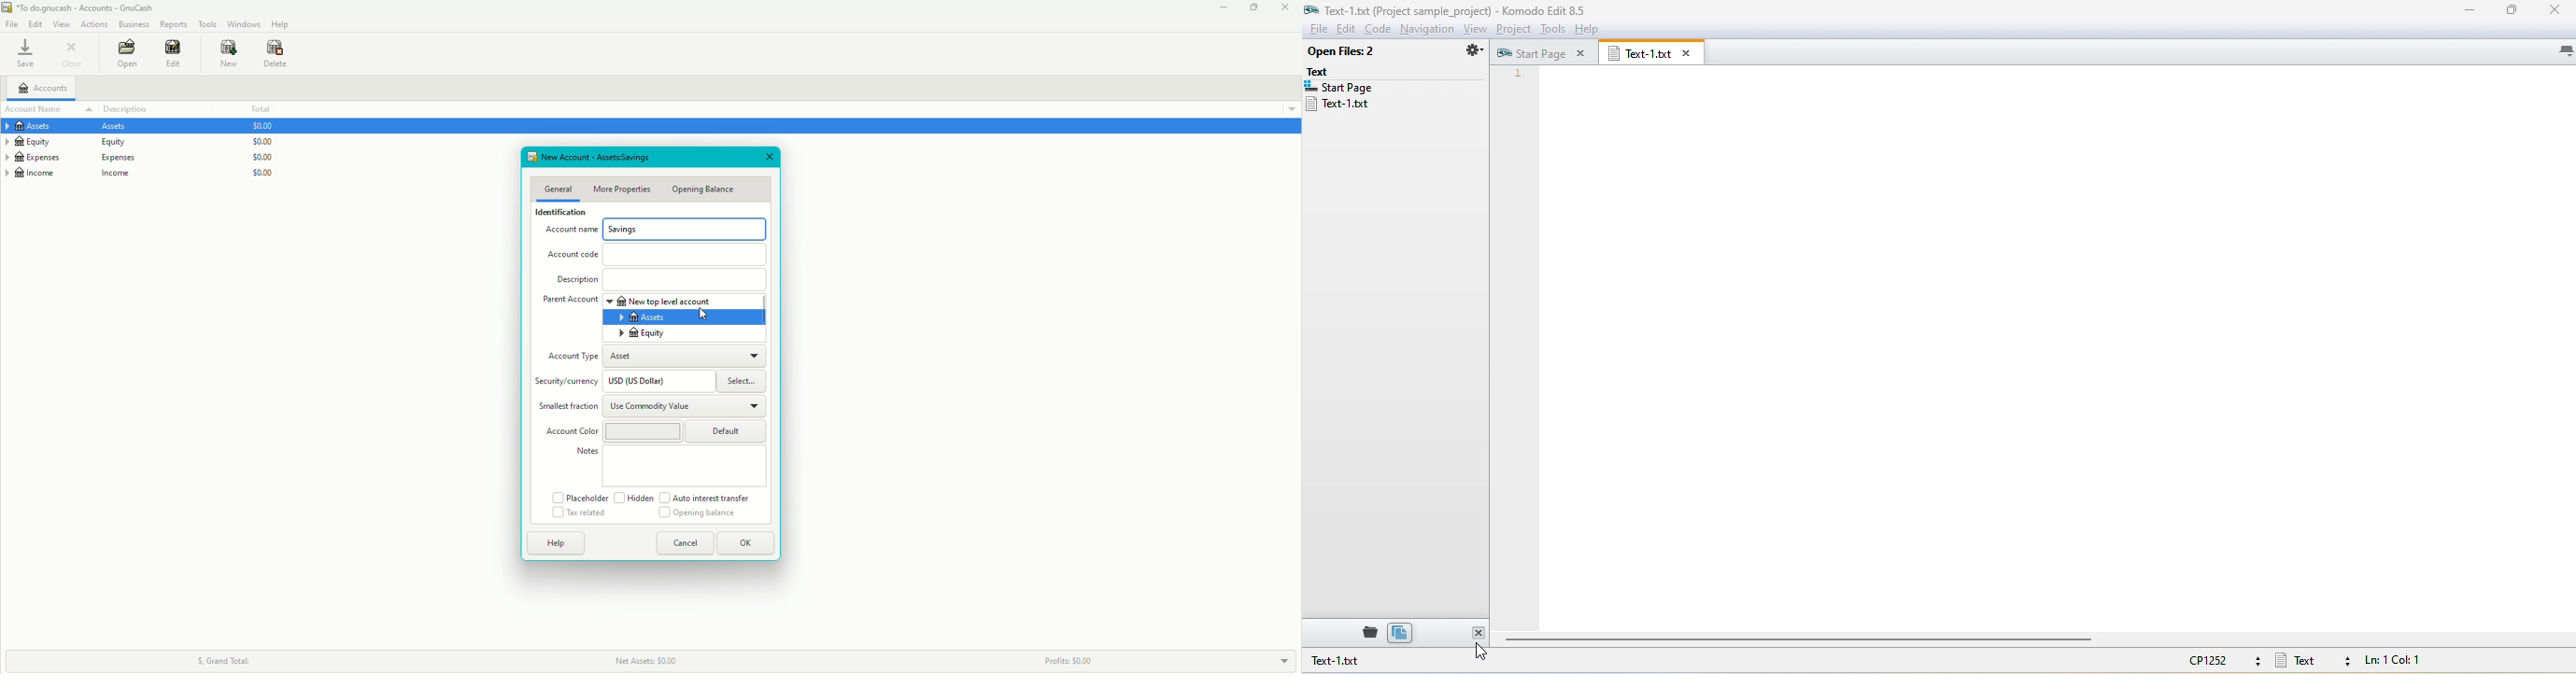 The image size is (2576, 700). Describe the element at coordinates (73, 142) in the screenshot. I see `Equity` at that location.